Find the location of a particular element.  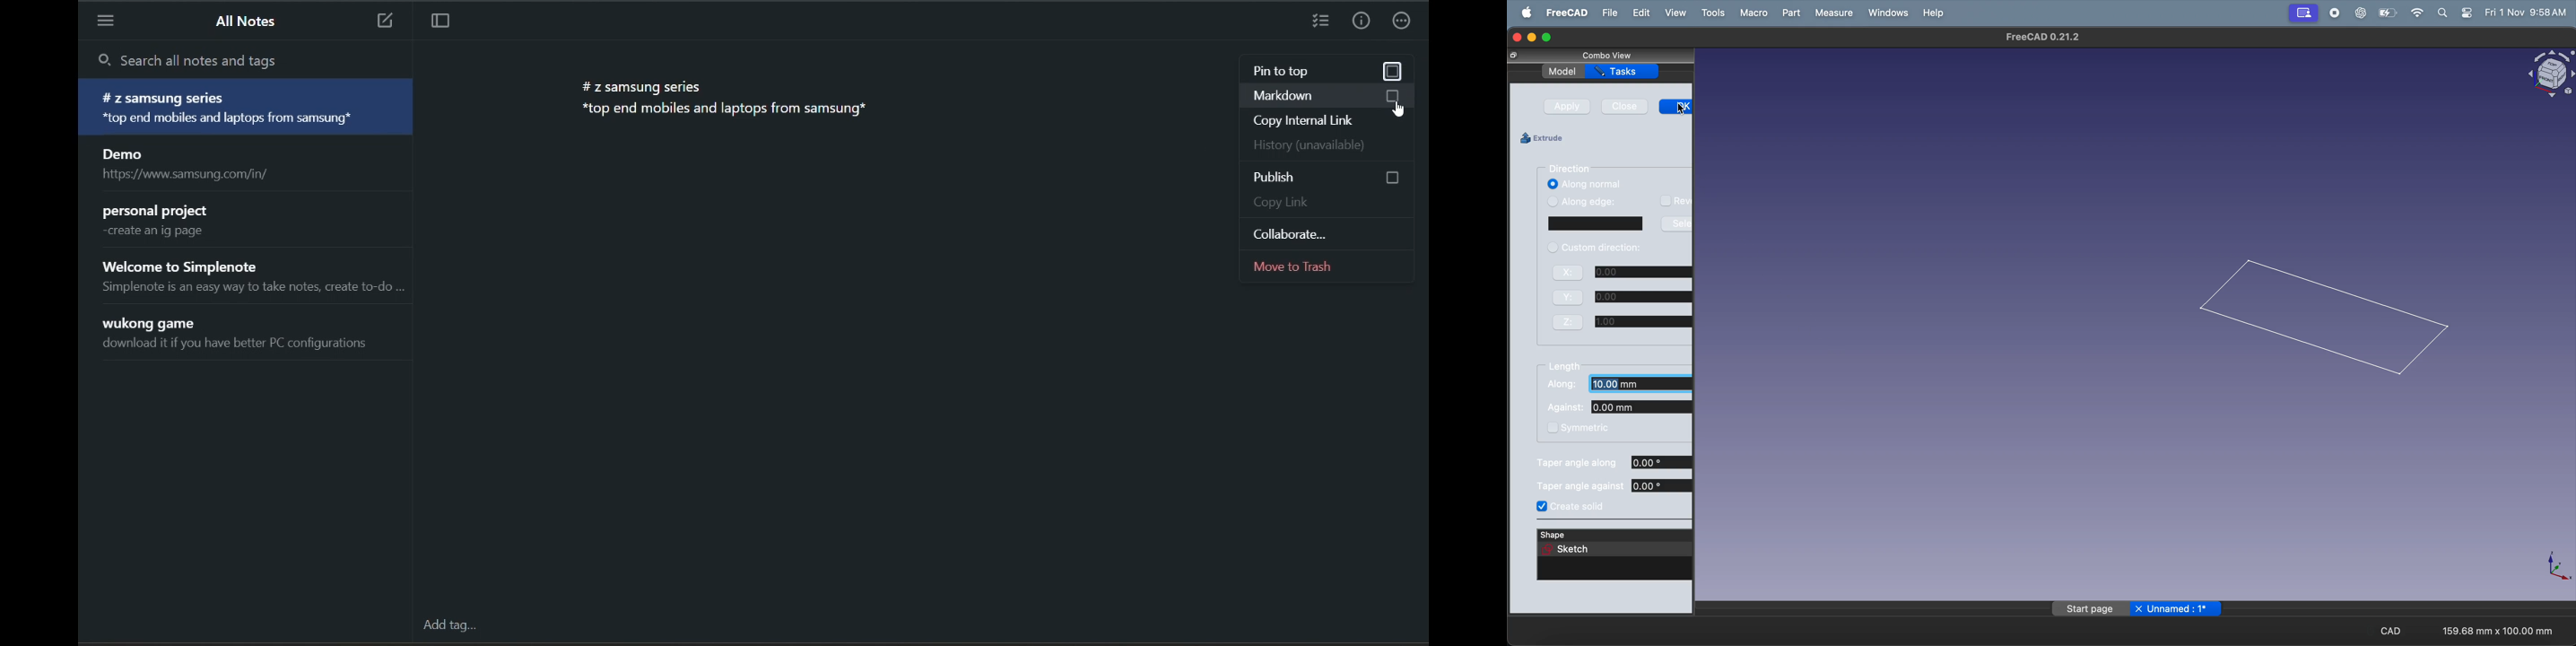

close is located at coordinates (1625, 108).